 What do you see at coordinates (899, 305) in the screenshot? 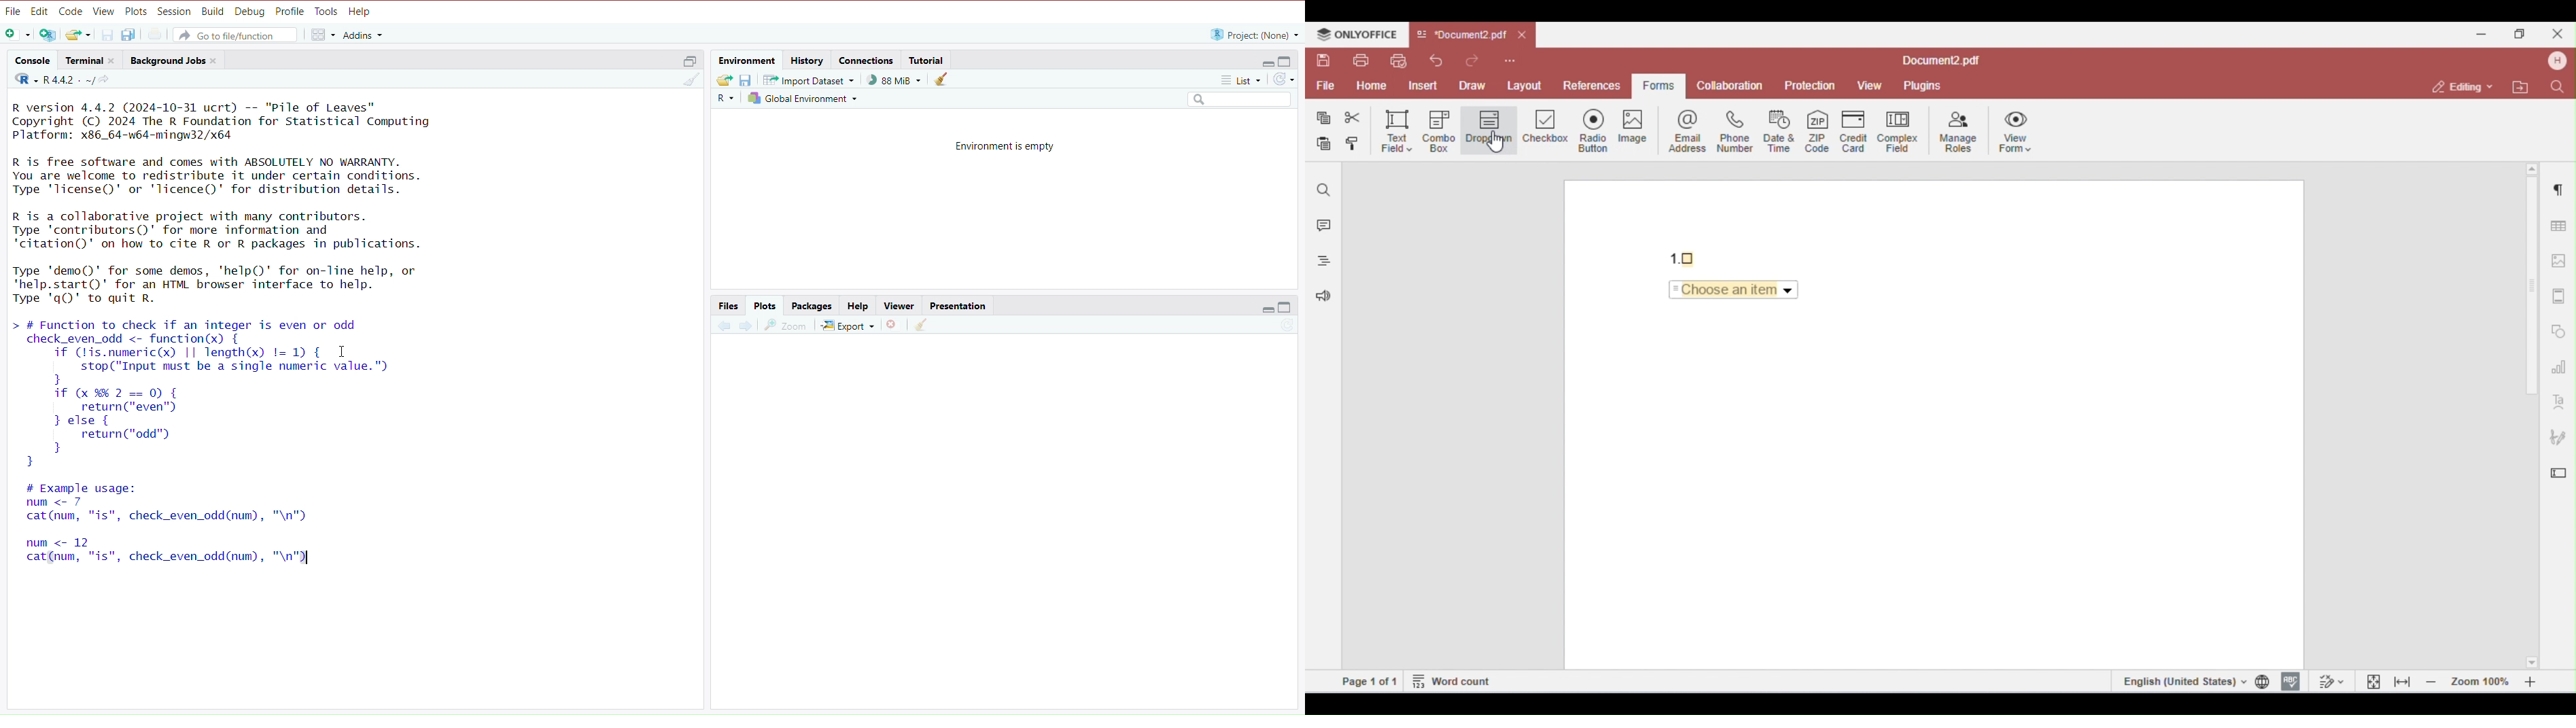
I see `view` at bounding box center [899, 305].